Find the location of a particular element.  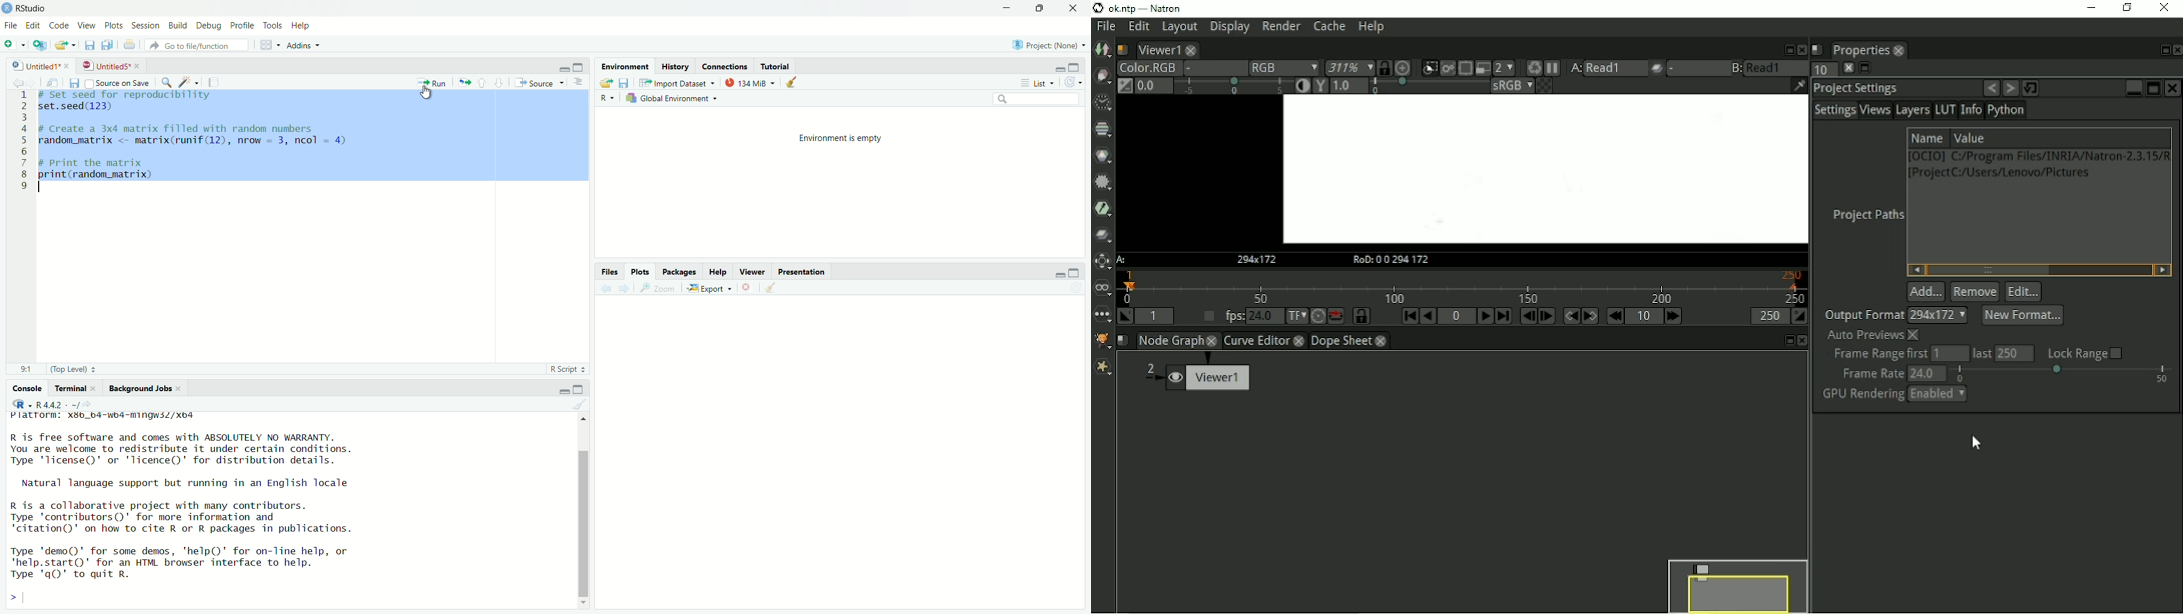

Debug is located at coordinates (209, 24).